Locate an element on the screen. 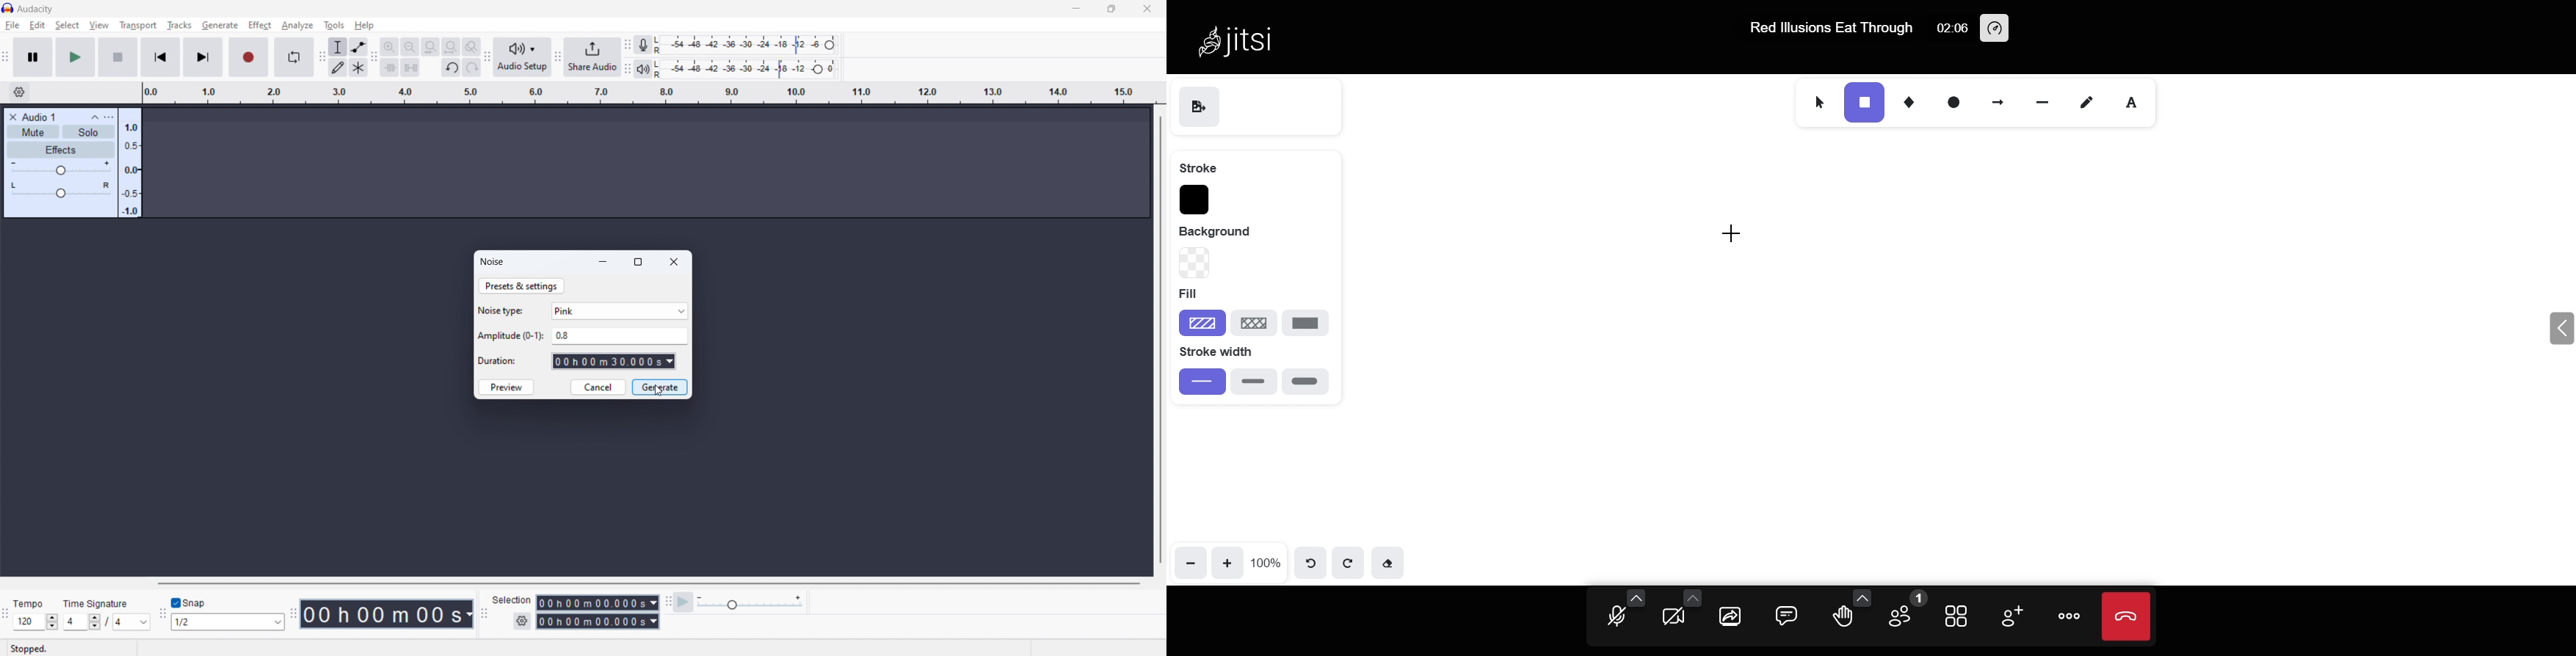 Image resolution: width=2576 pixels, height=672 pixels. undo is located at coordinates (451, 67).